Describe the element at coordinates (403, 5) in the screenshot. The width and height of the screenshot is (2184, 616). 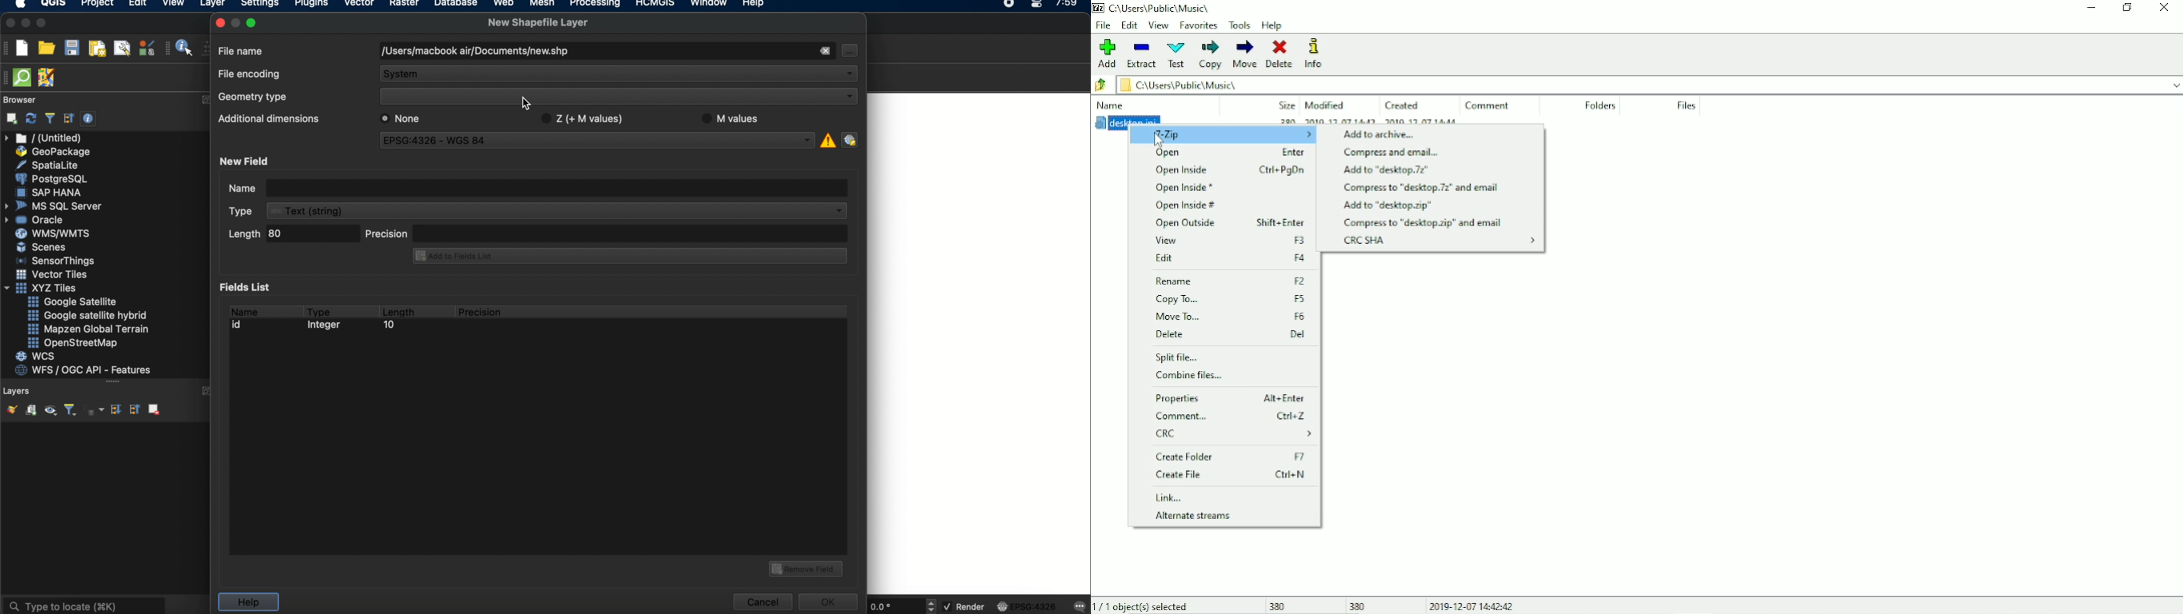
I see `raster` at that location.